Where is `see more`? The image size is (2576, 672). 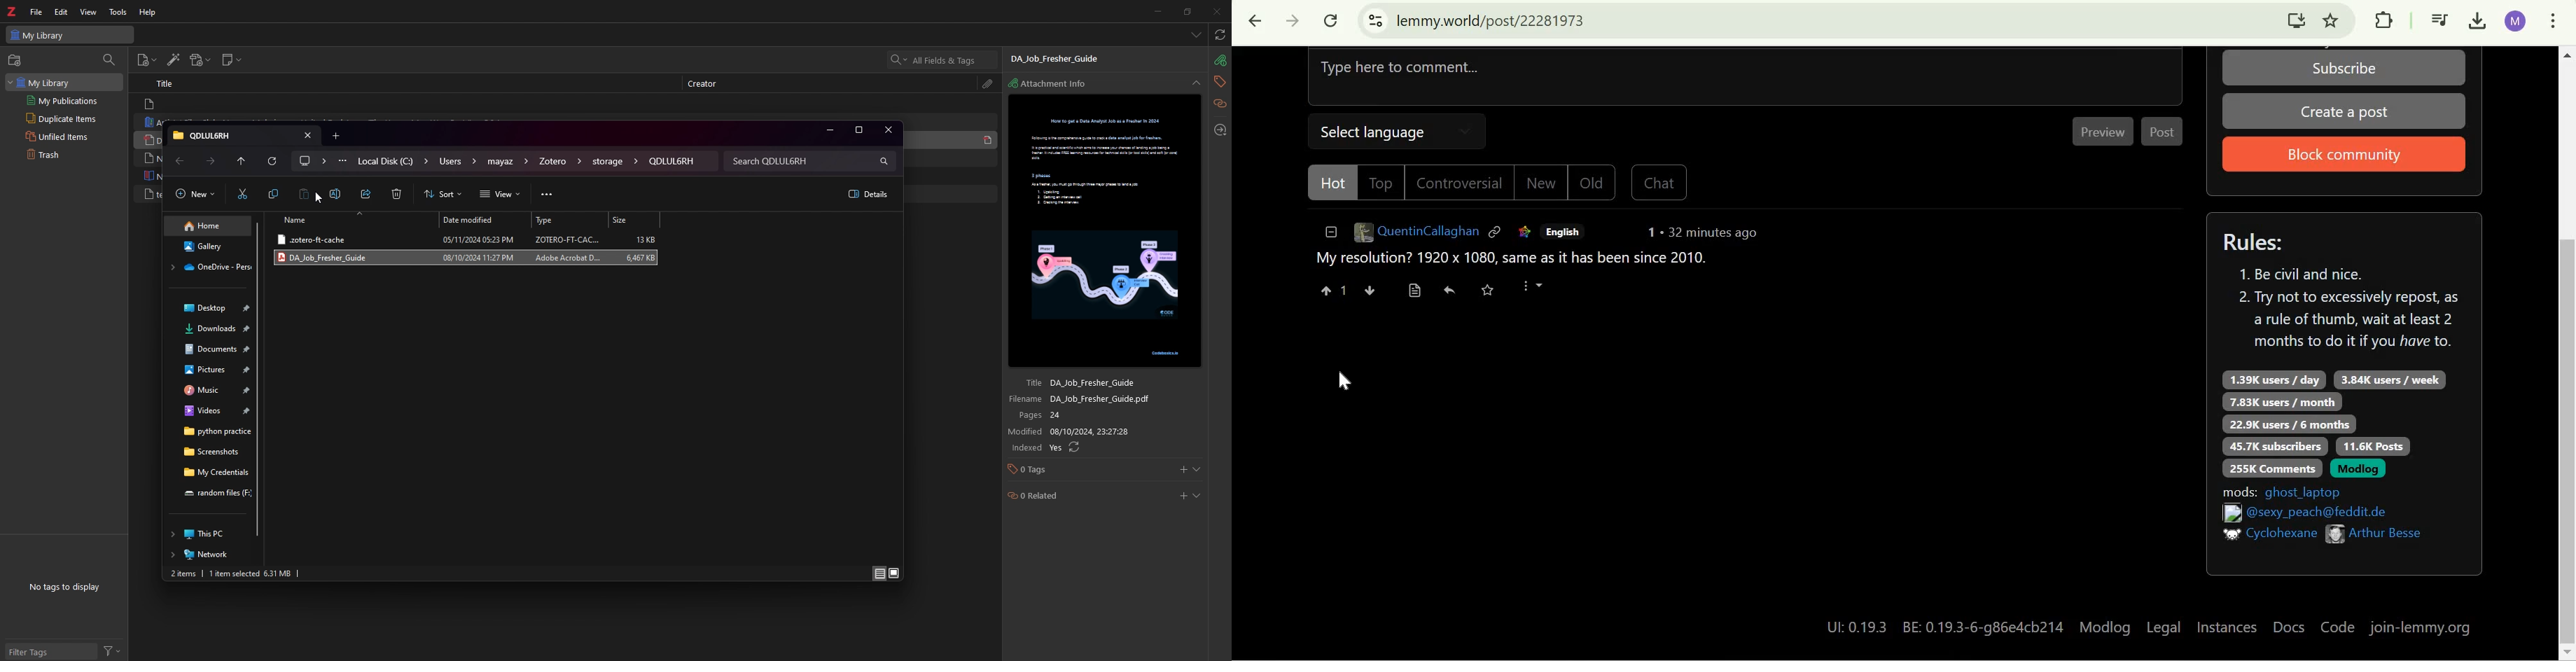
see more is located at coordinates (549, 196).